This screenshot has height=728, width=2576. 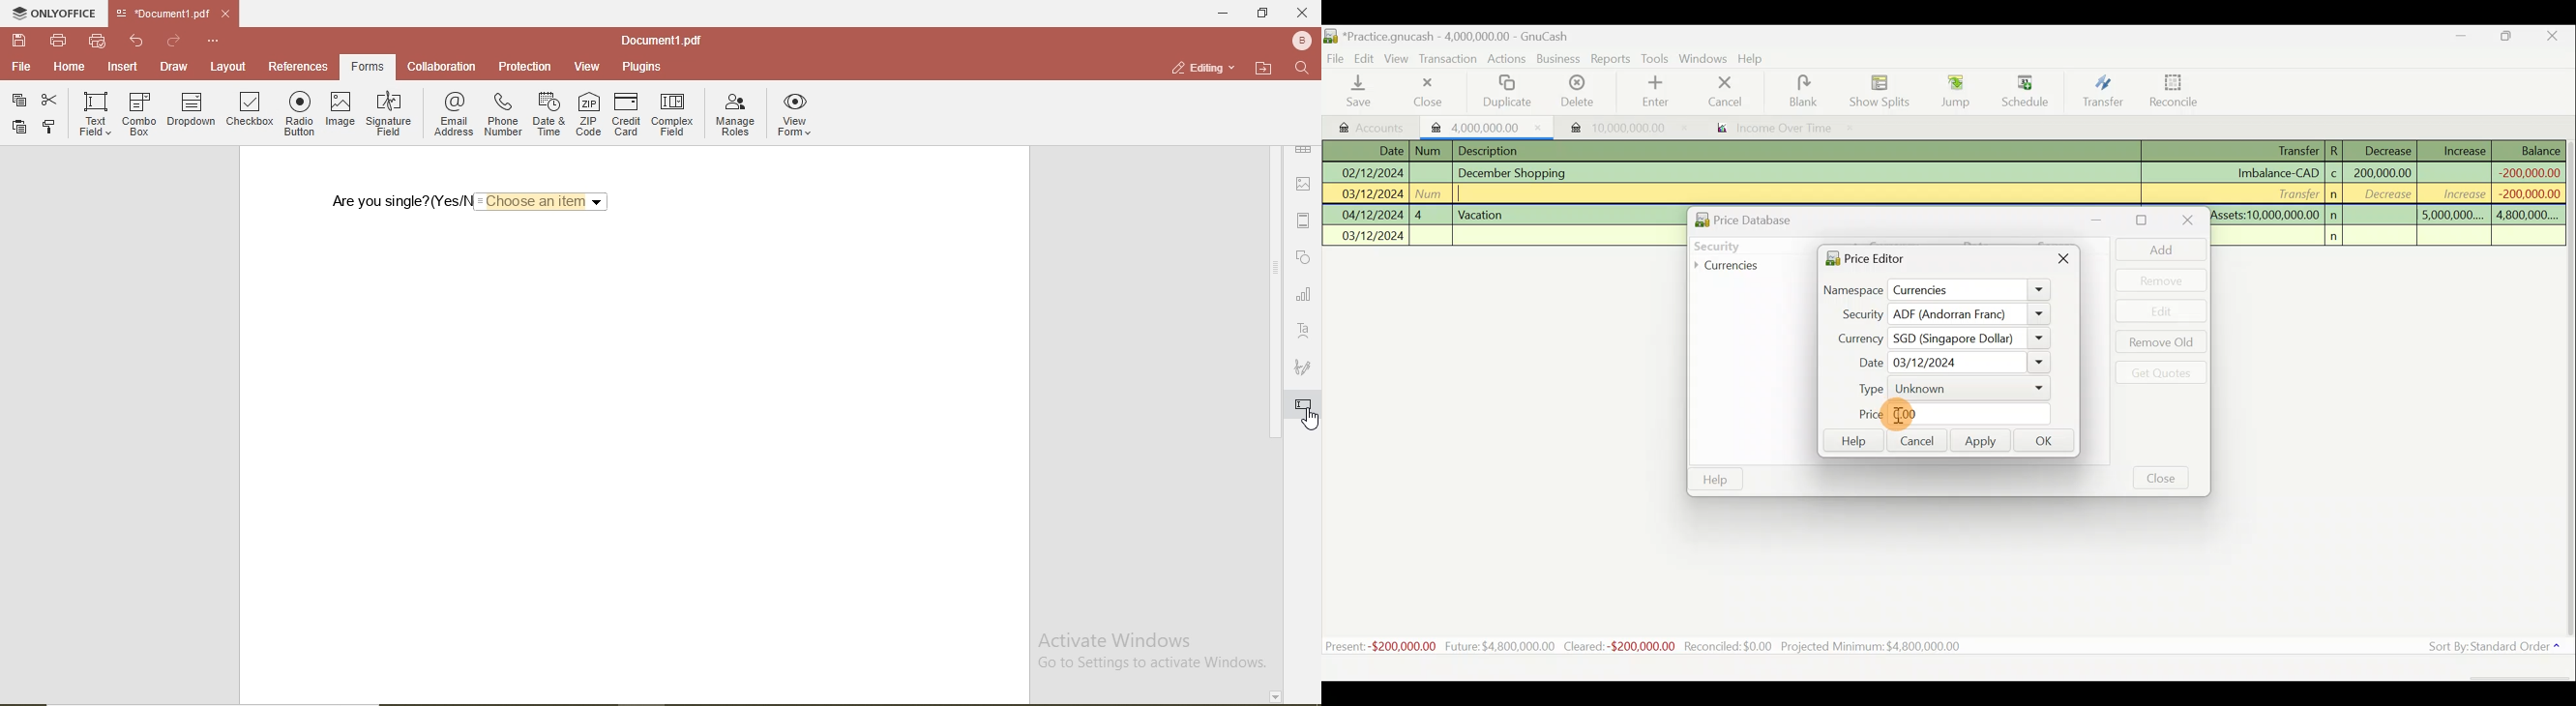 What do you see at coordinates (2278, 173) in the screenshot?
I see `Imbalance-CAD` at bounding box center [2278, 173].